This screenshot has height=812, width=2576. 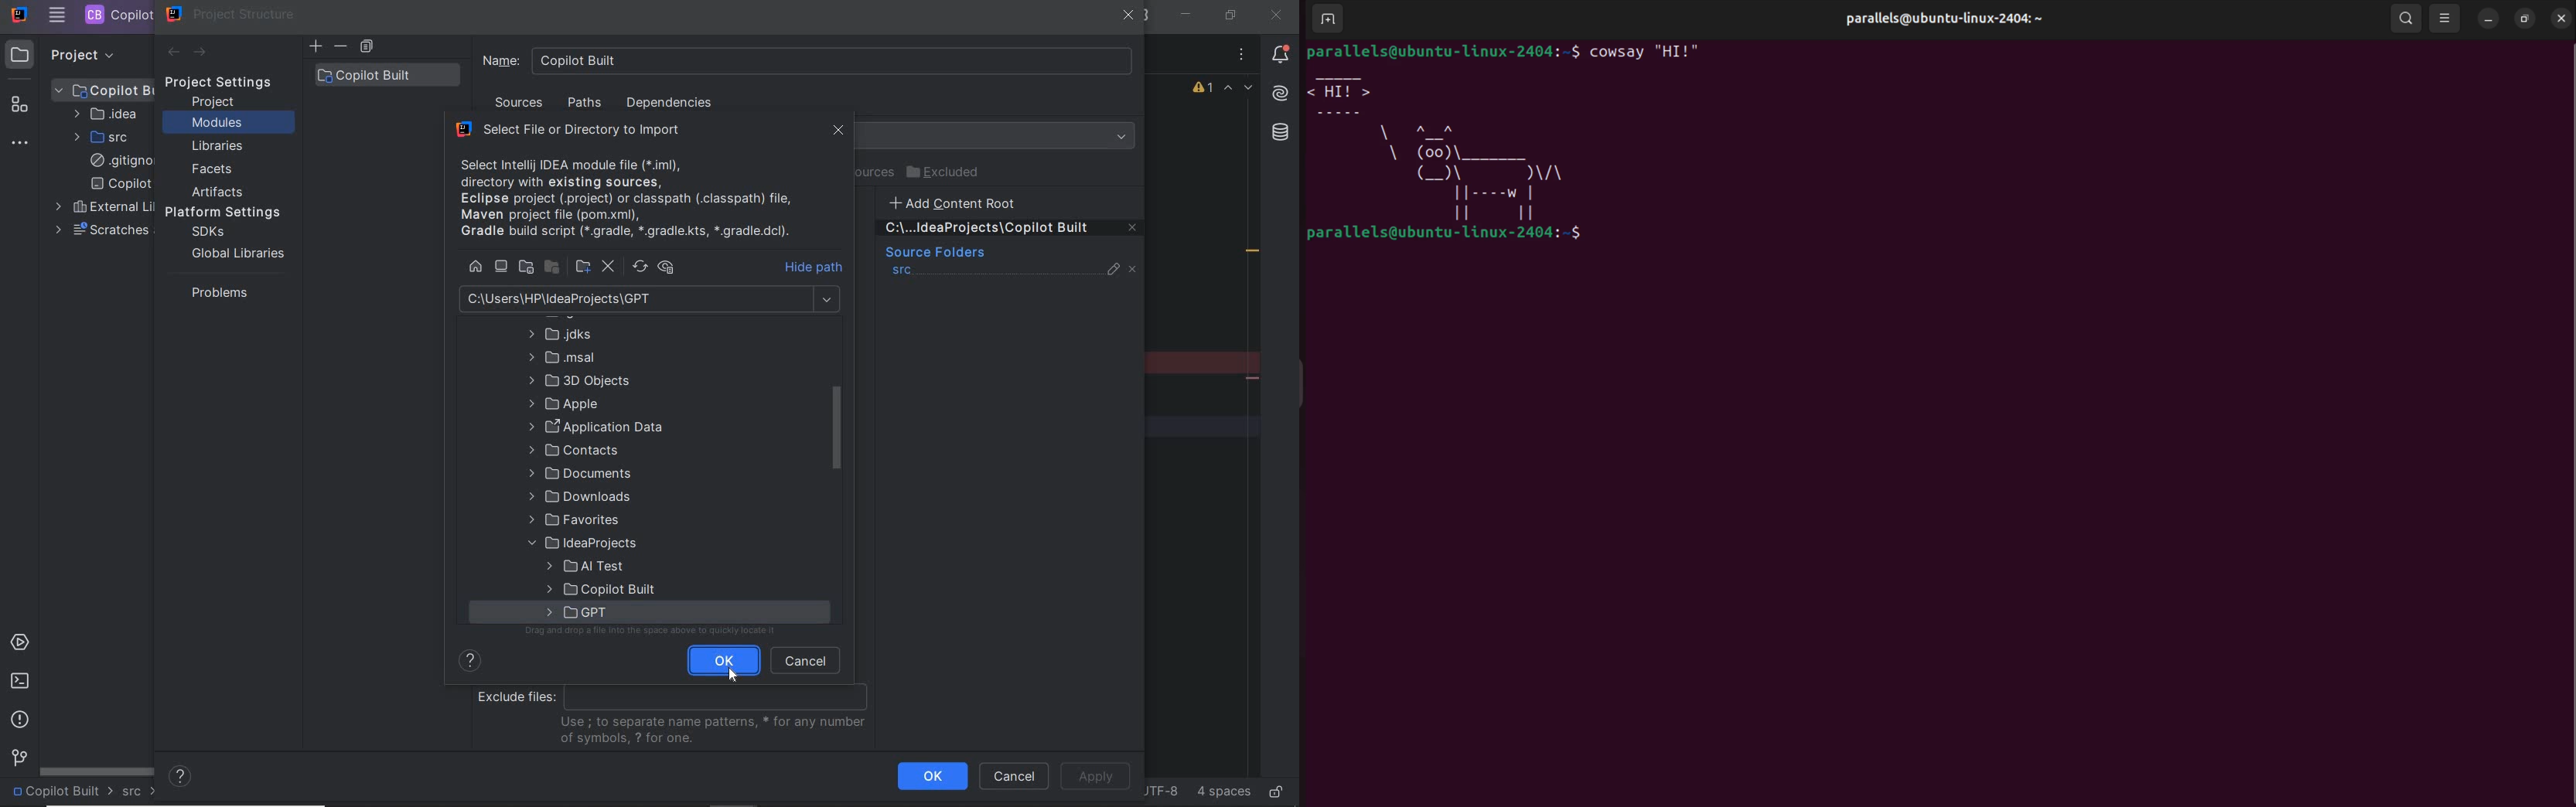 What do you see at coordinates (2488, 18) in the screenshot?
I see `minimize` at bounding box center [2488, 18].